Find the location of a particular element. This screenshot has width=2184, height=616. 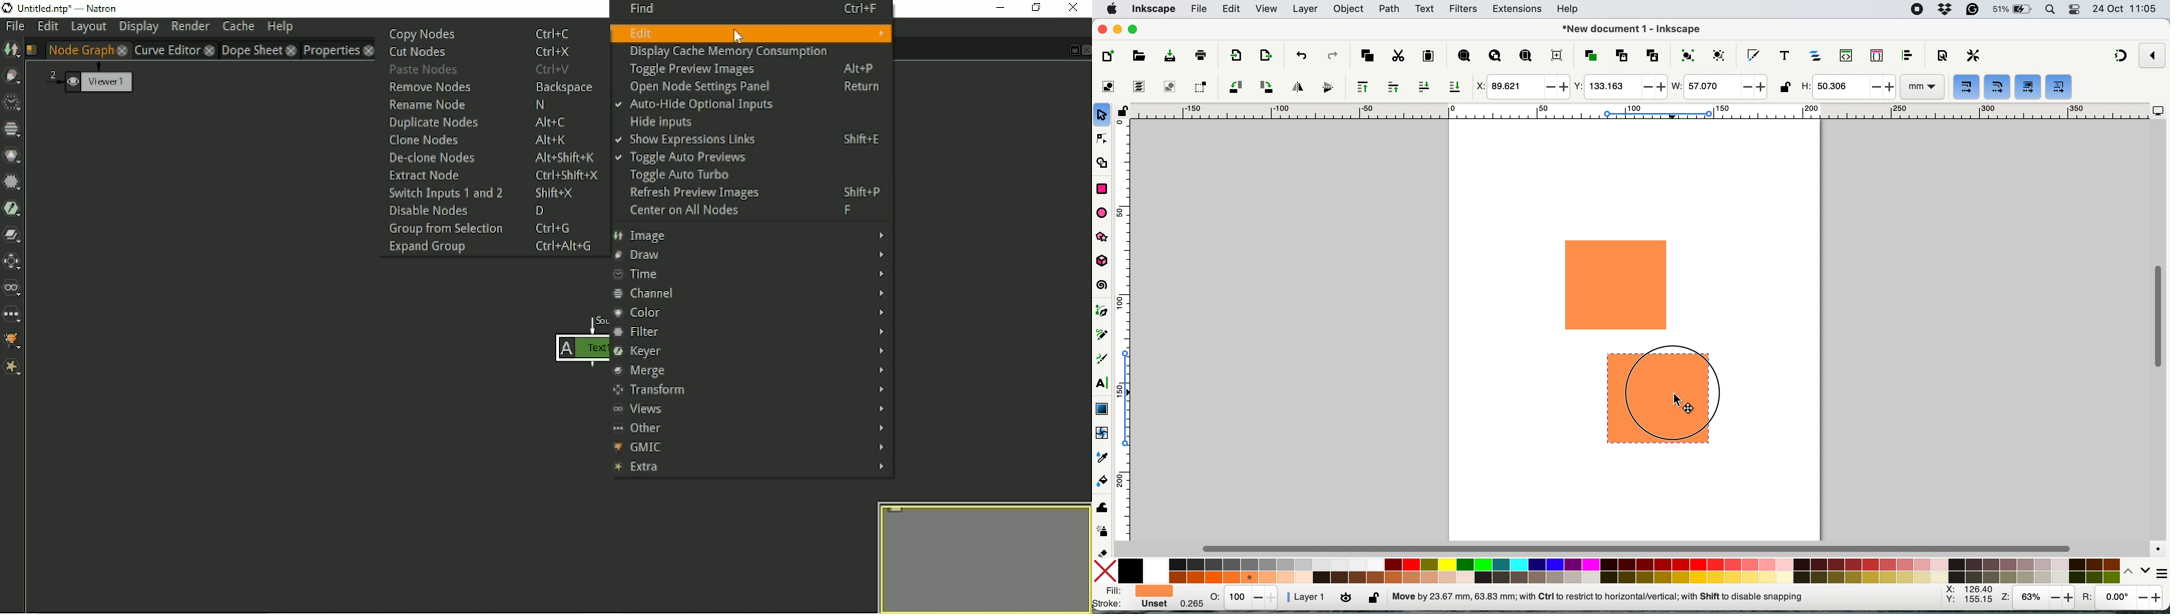

layers and objects is located at coordinates (1817, 55).